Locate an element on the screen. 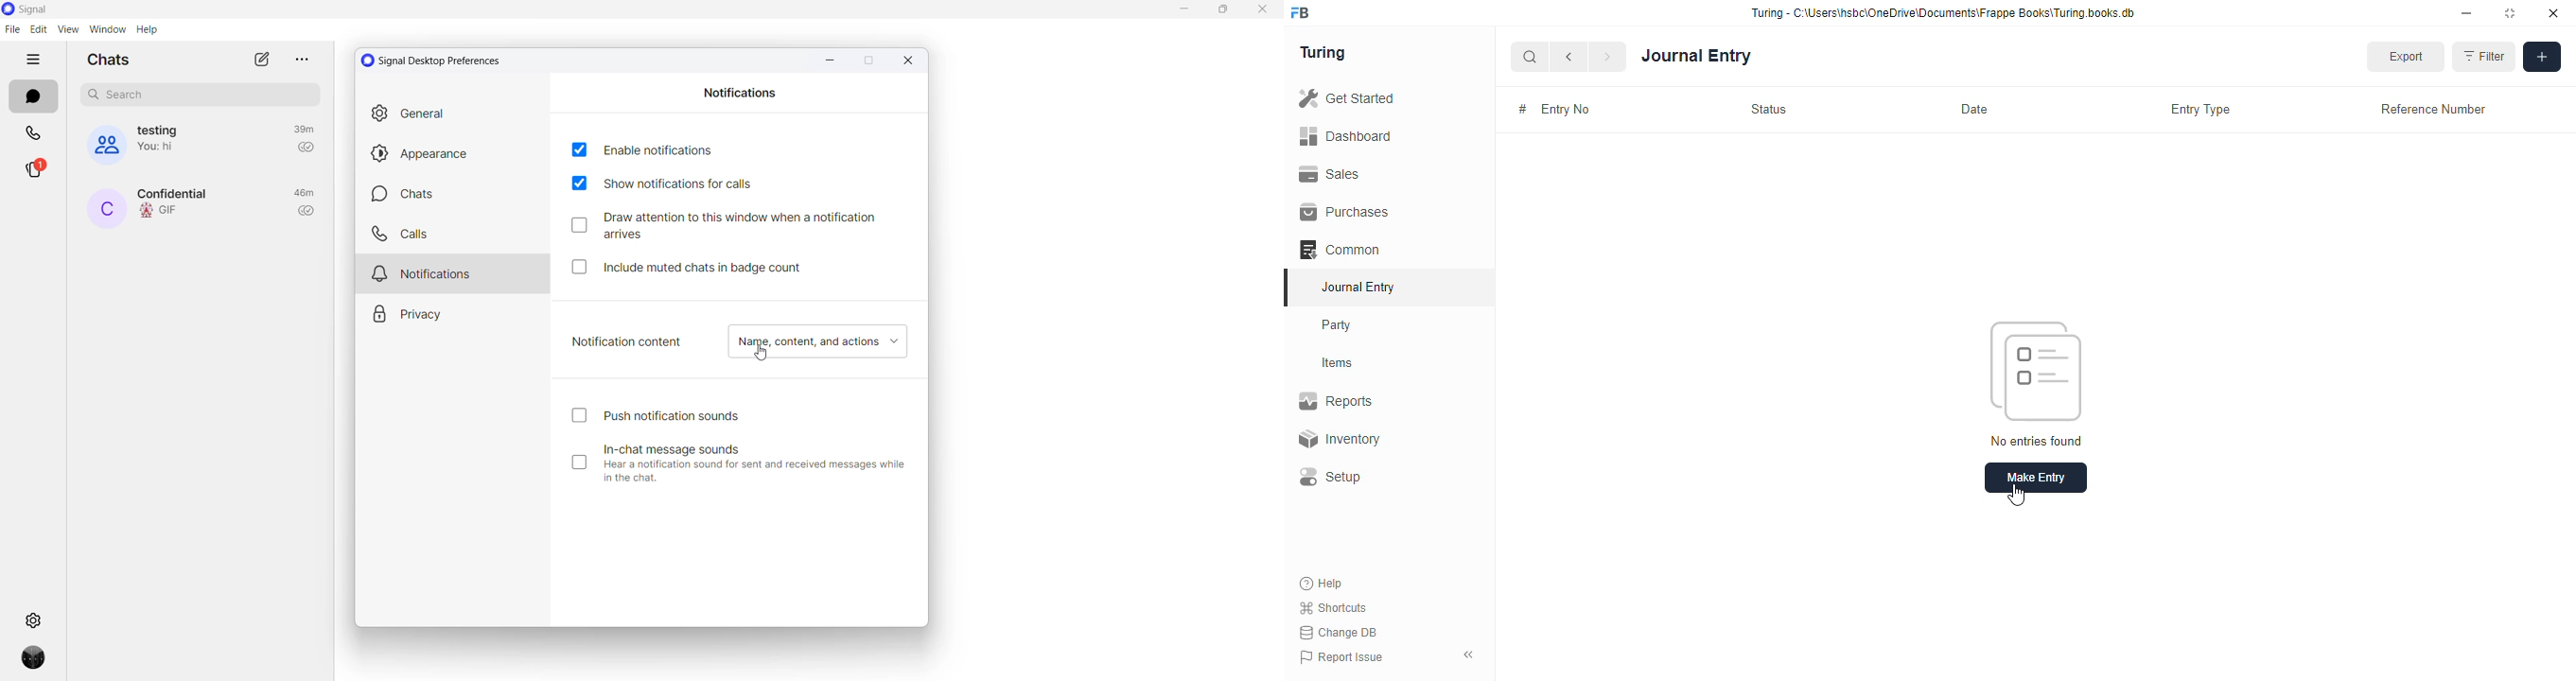 This screenshot has height=700, width=2576. calls is located at coordinates (33, 134).